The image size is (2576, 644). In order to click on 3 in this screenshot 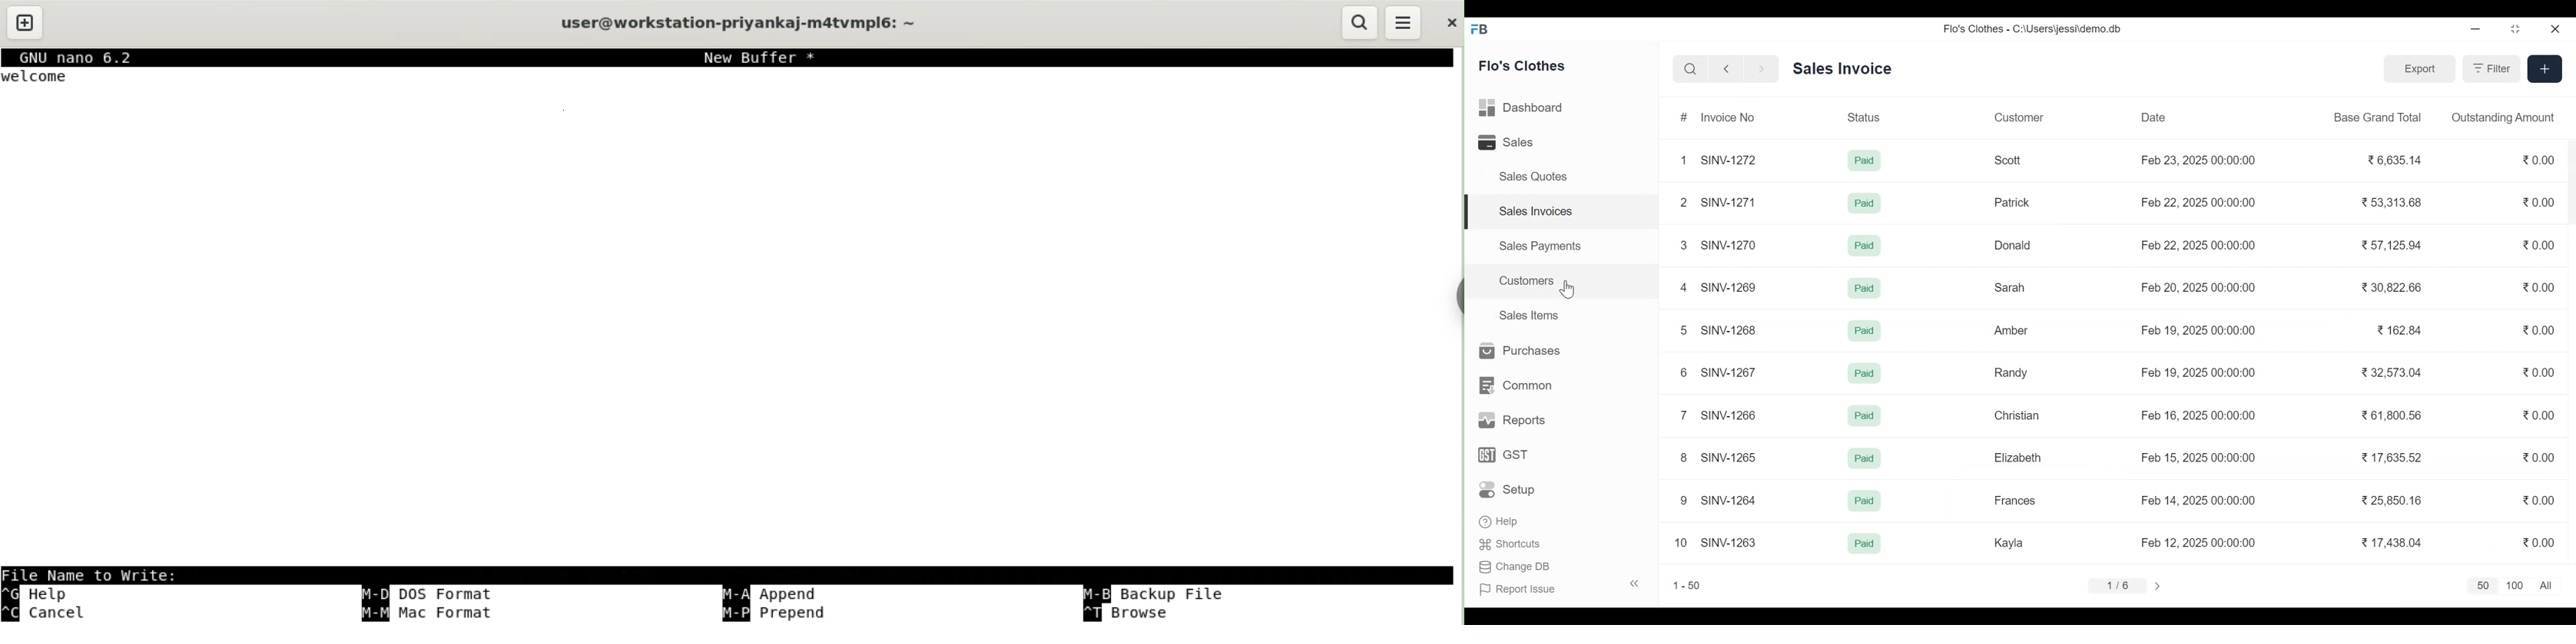, I will do `click(1684, 245)`.